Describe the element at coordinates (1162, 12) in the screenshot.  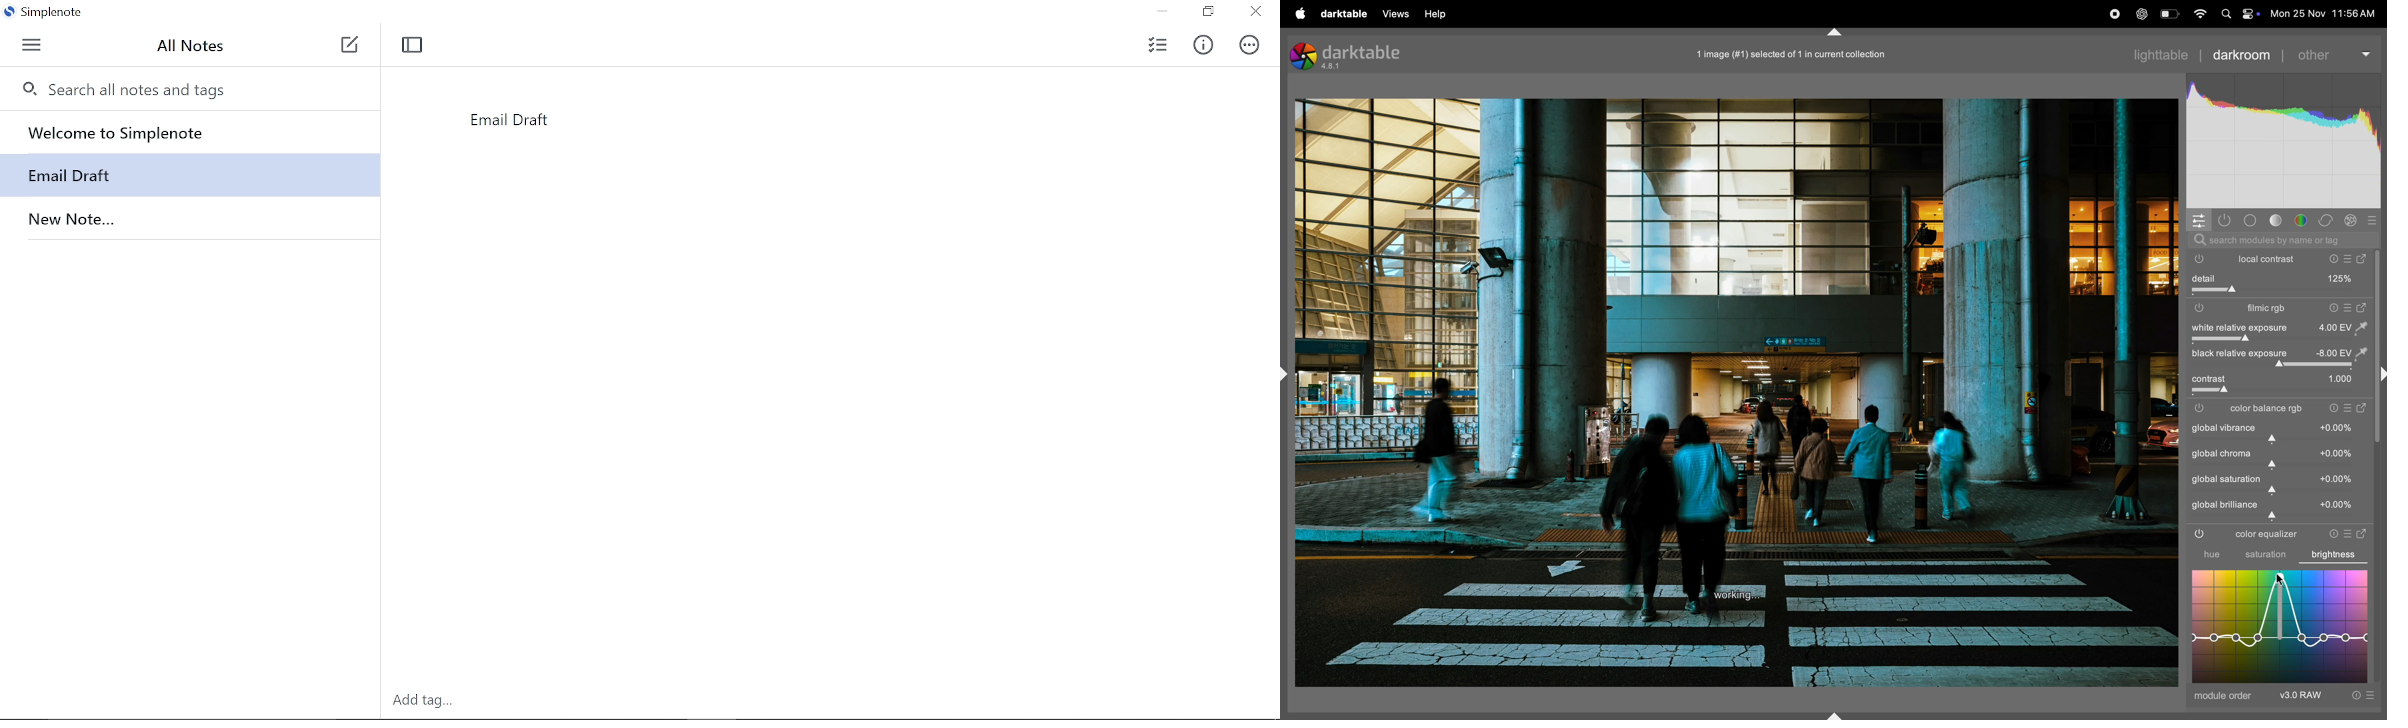
I see `Minimize` at that location.